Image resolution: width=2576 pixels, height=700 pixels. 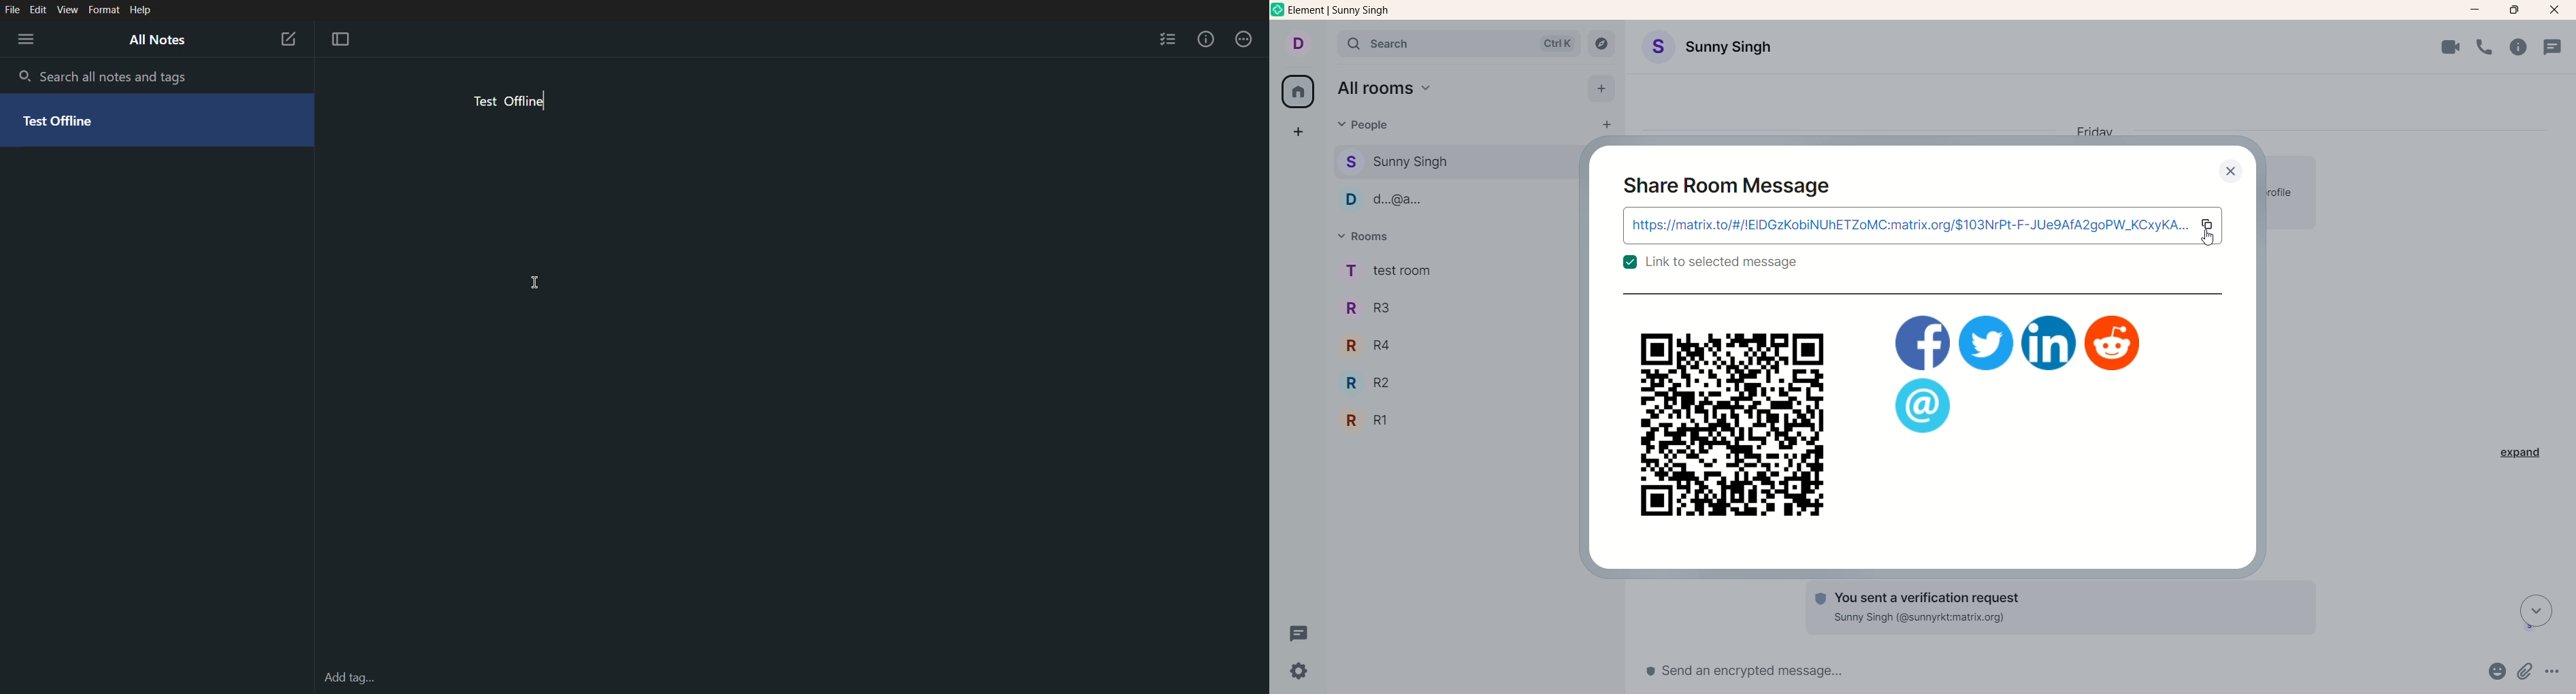 What do you see at coordinates (1706, 48) in the screenshot?
I see `account` at bounding box center [1706, 48].